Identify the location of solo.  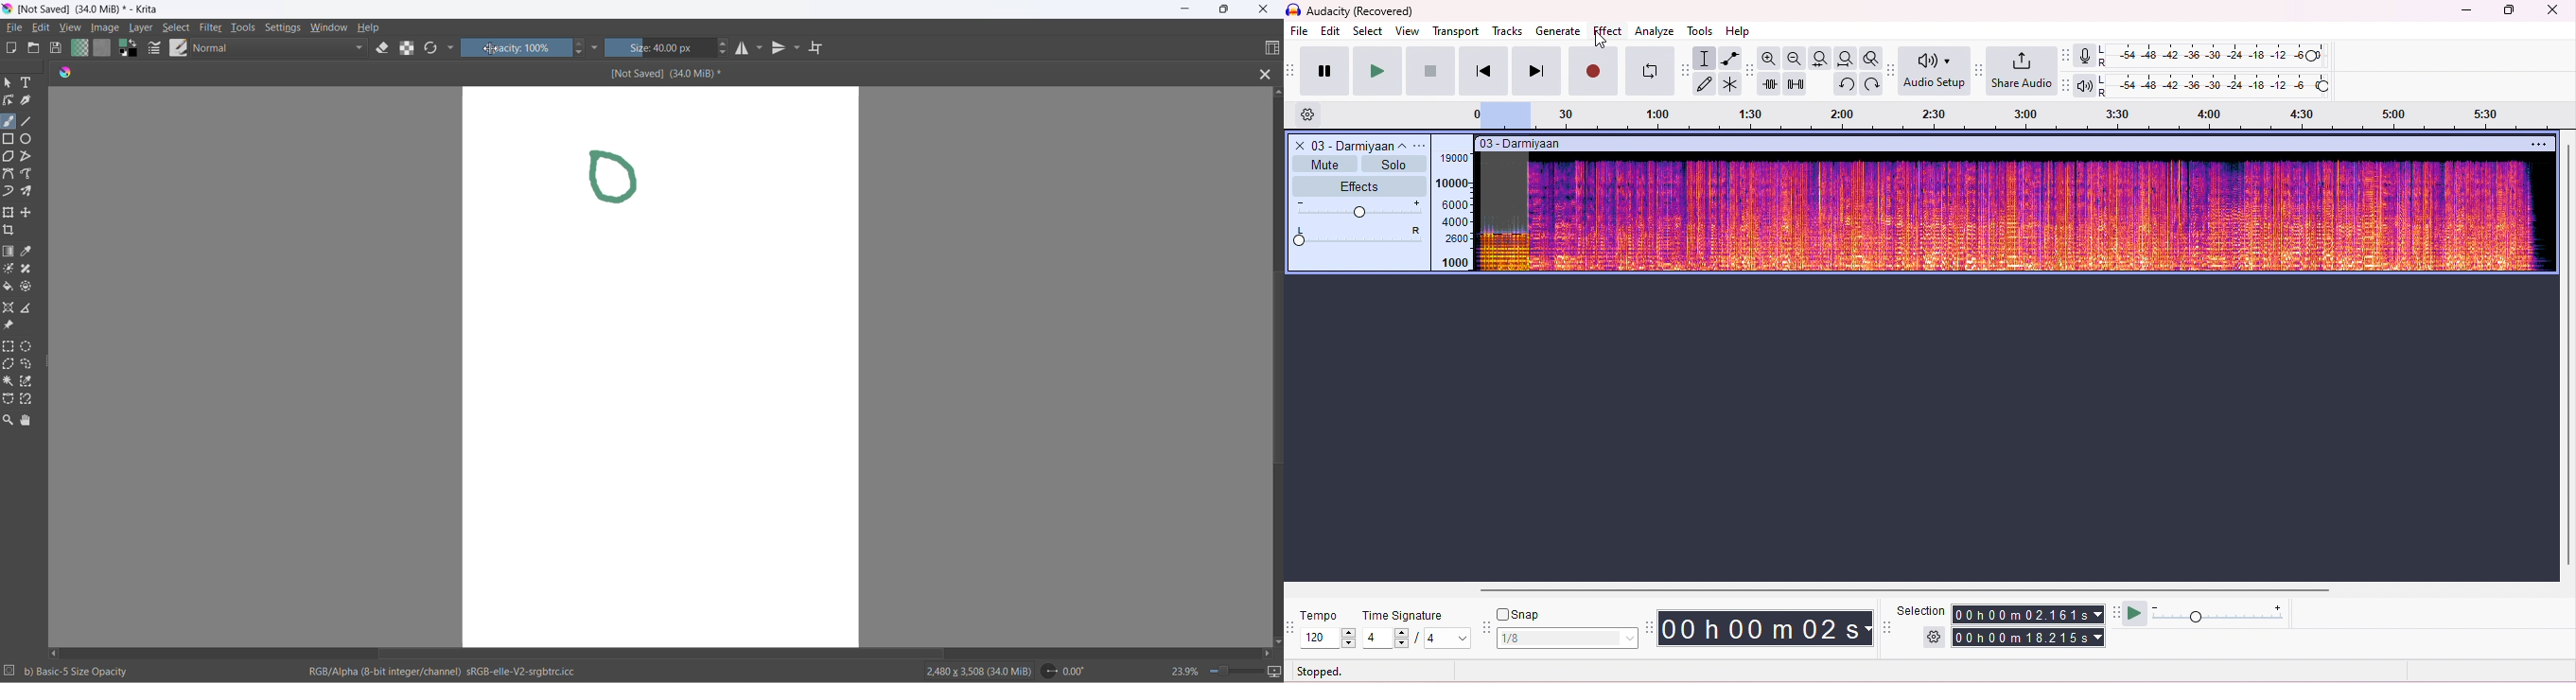
(1393, 164).